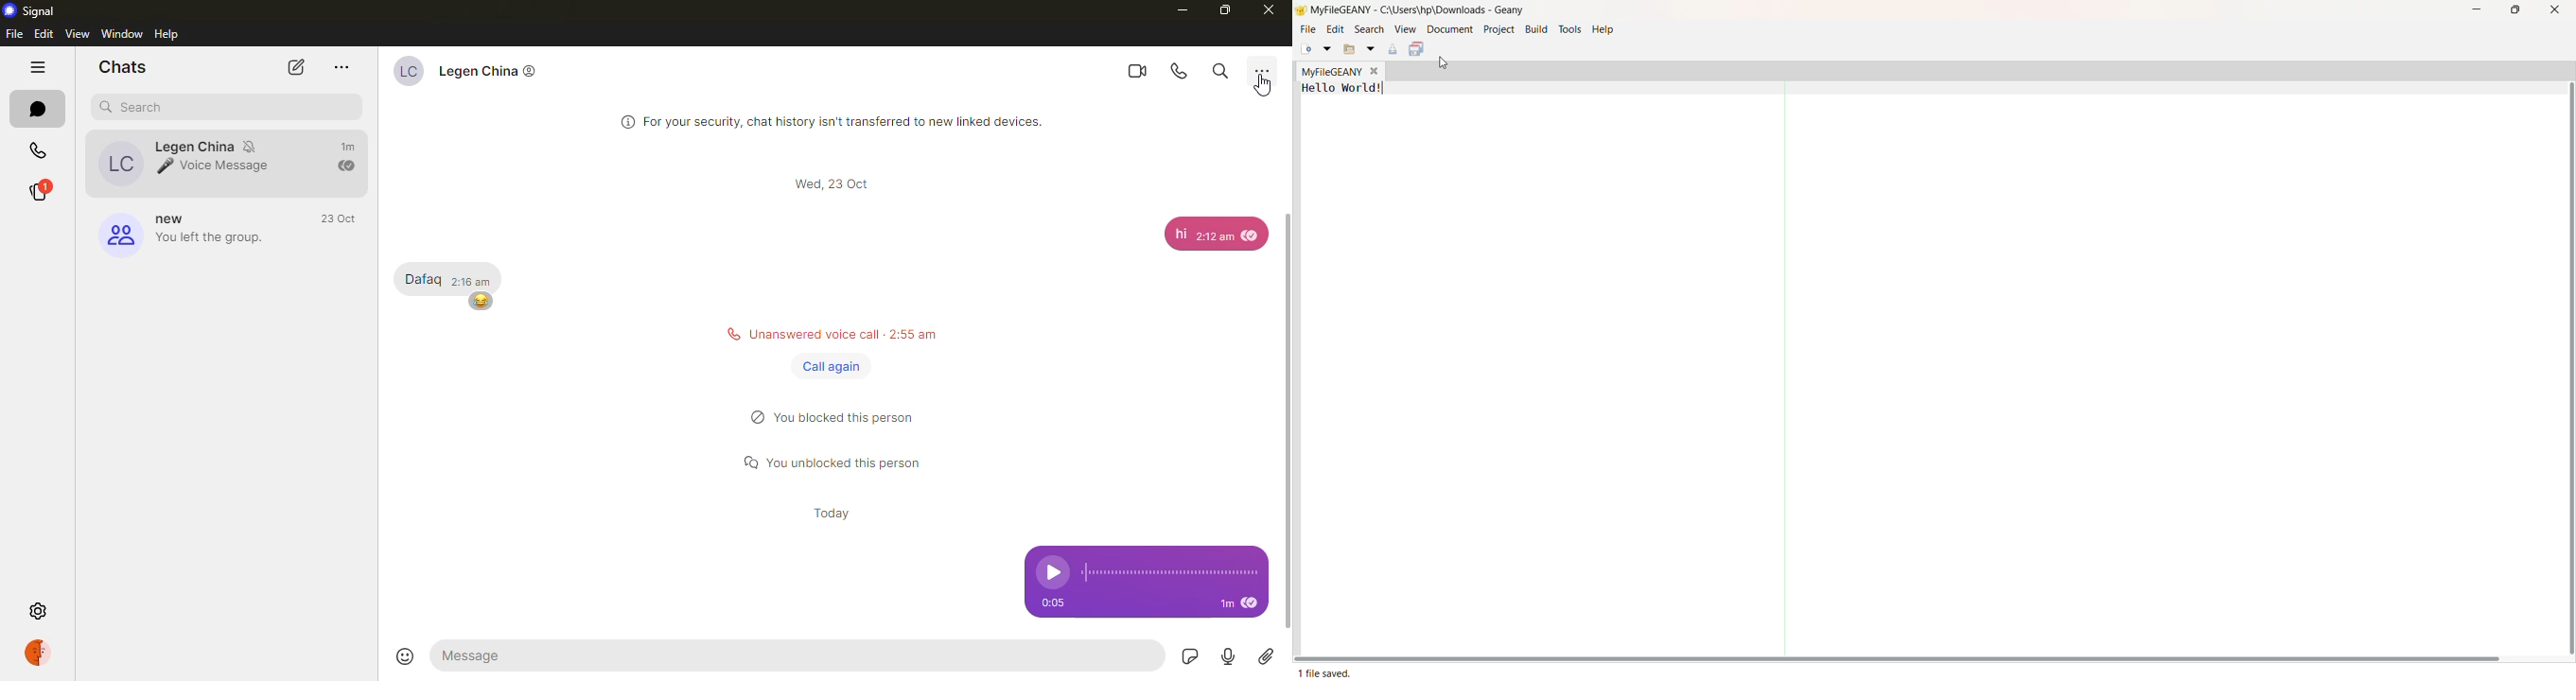 The width and height of the screenshot is (2576, 700). I want to click on video call, so click(1136, 70).